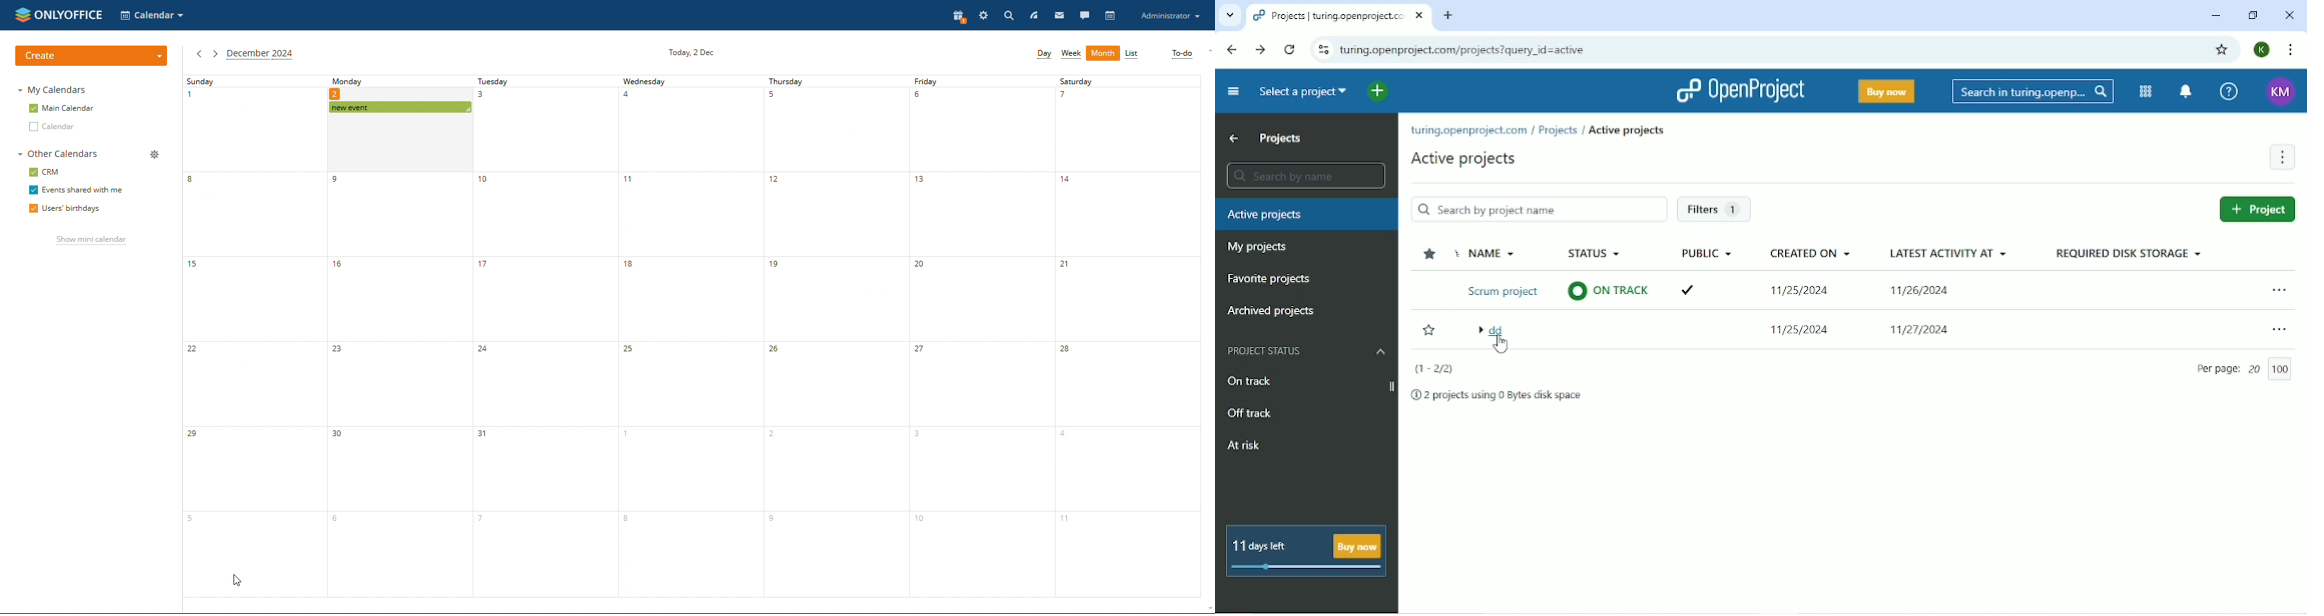  I want to click on Account, so click(2261, 50).